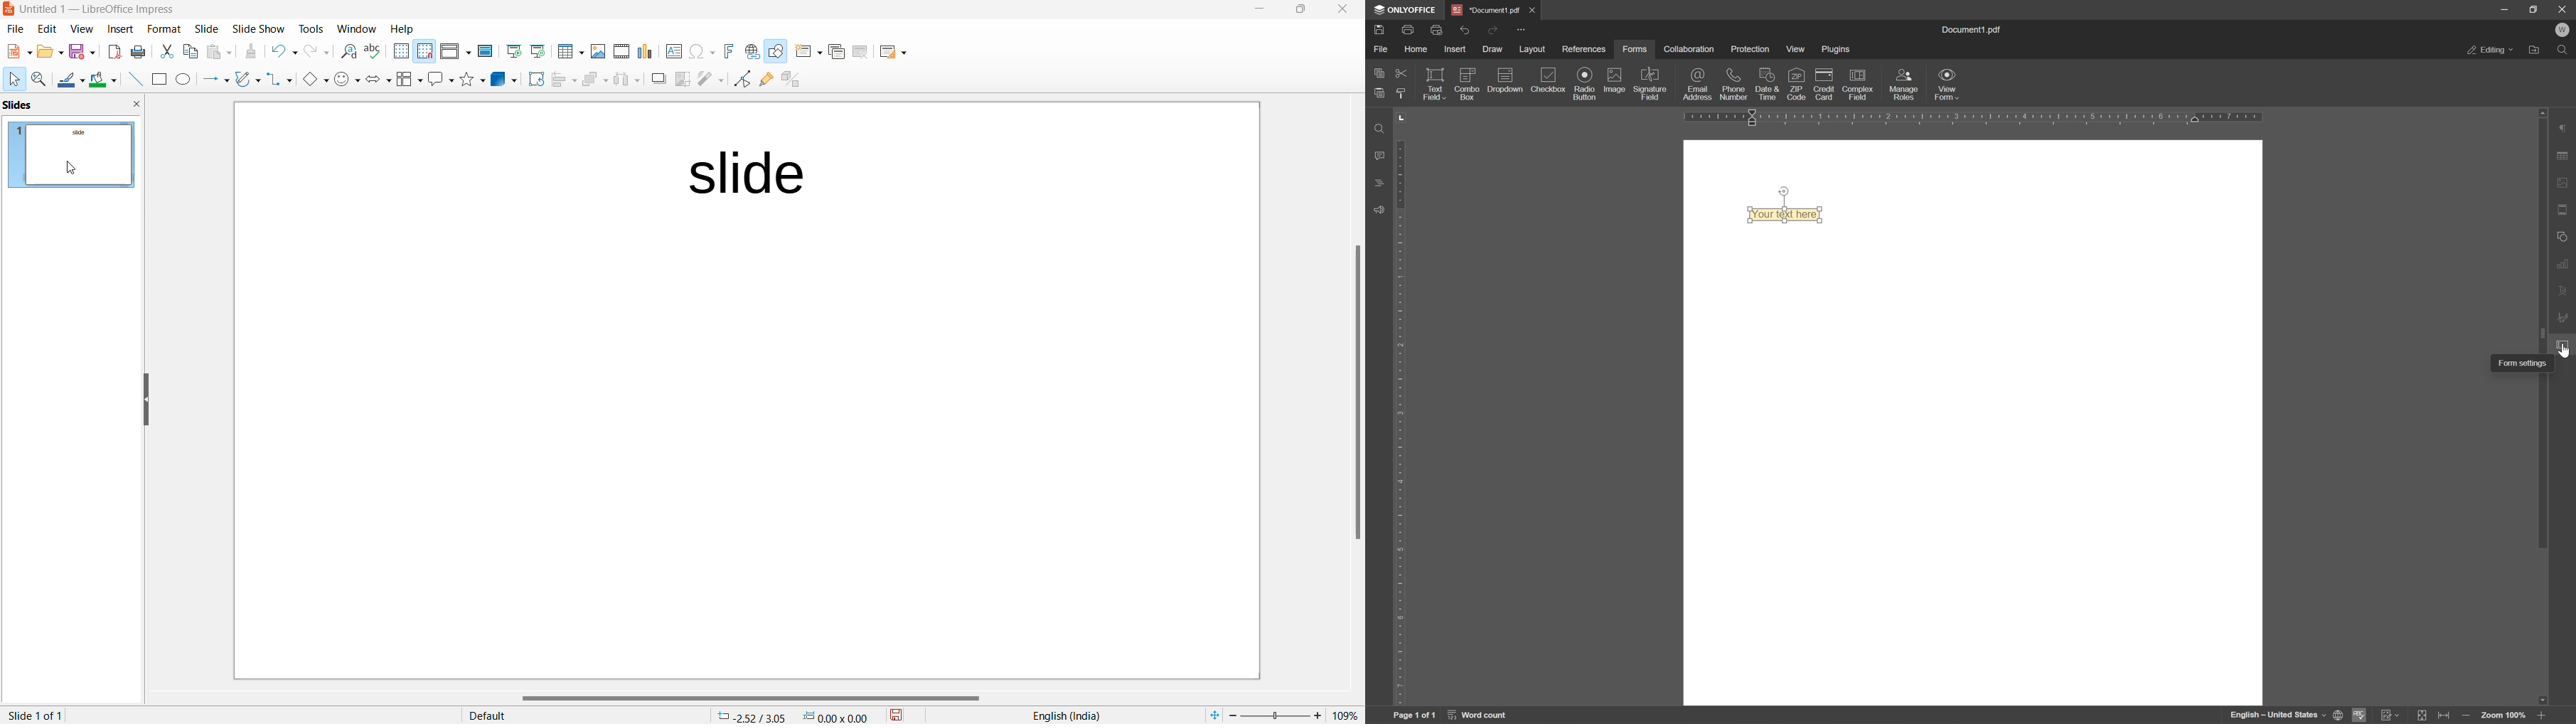  What do you see at coordinates (620, 52) in the screenshot?
I see `insert audio or video` at bounding box center [620, 52].